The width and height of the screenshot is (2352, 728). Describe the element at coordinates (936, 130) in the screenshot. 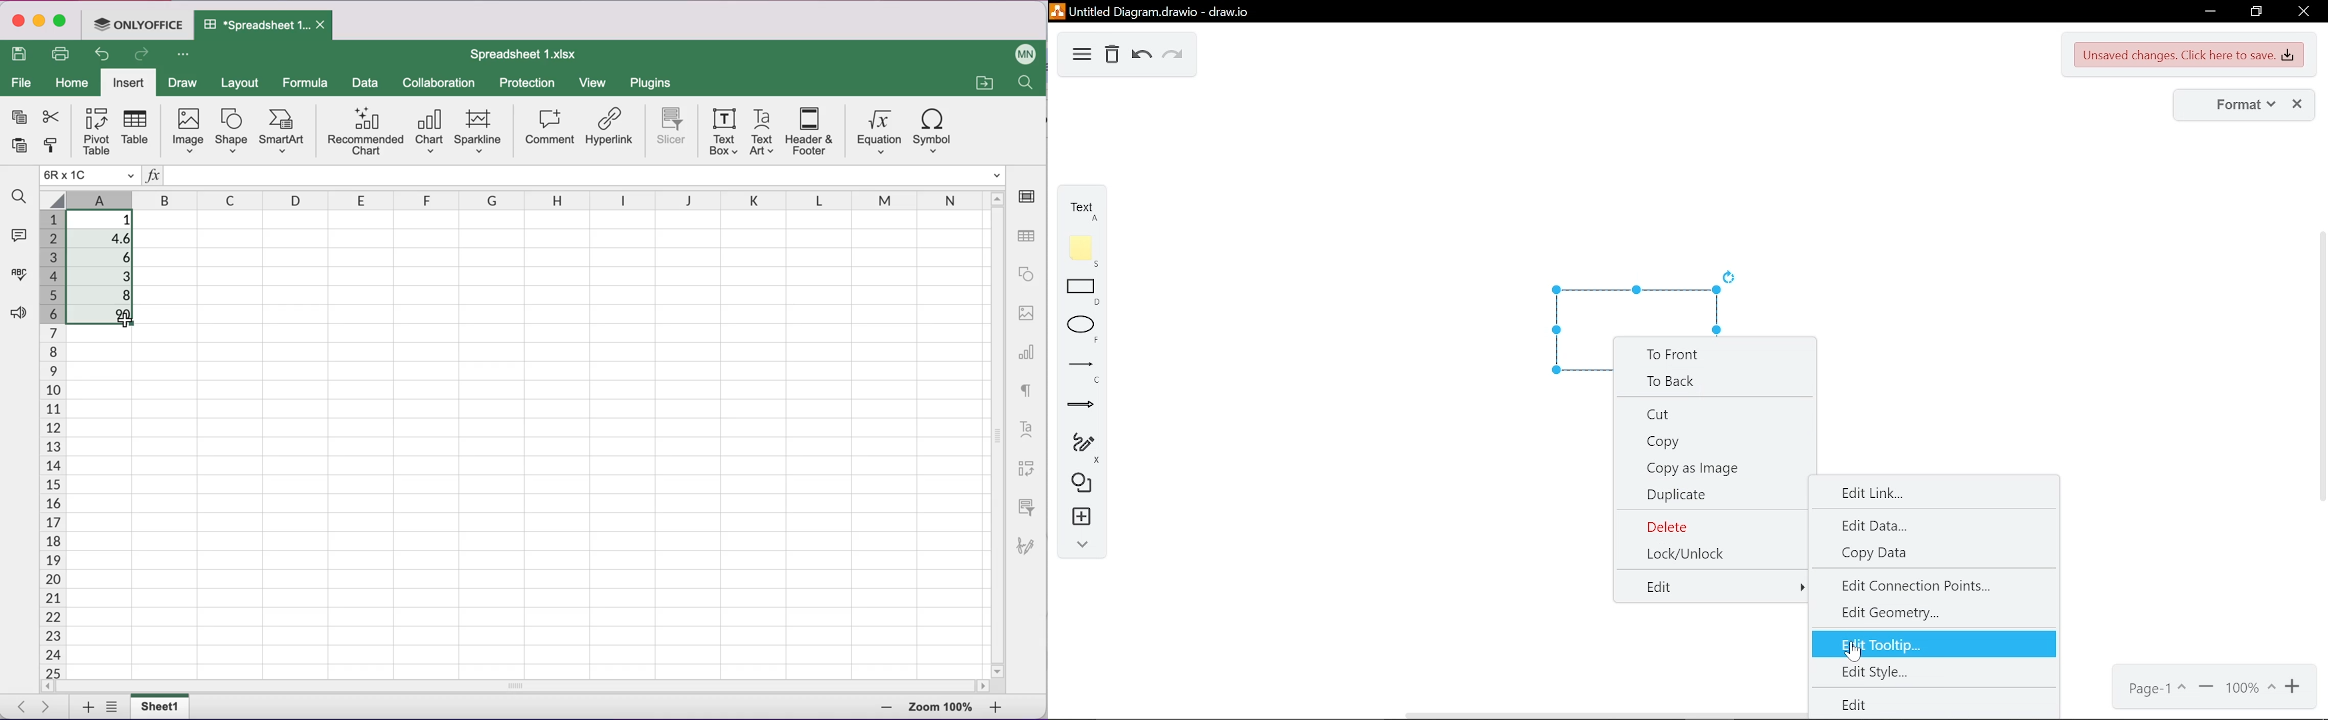

I see `symbol` at that location.